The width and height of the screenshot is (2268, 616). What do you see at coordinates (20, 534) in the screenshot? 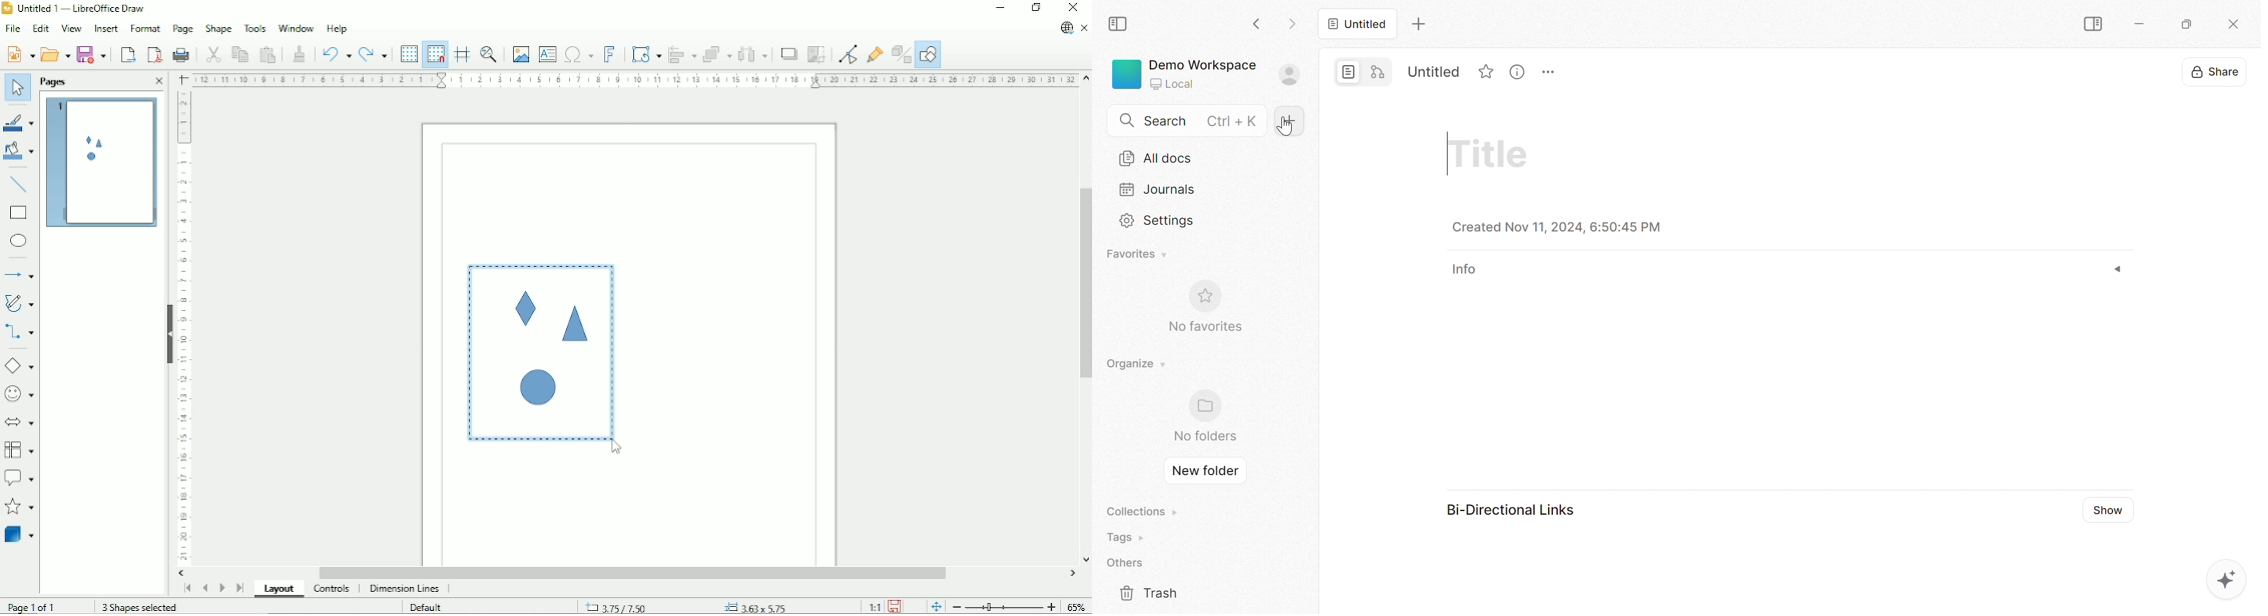
I see `3D Objects` at bounding box center [20, 534].